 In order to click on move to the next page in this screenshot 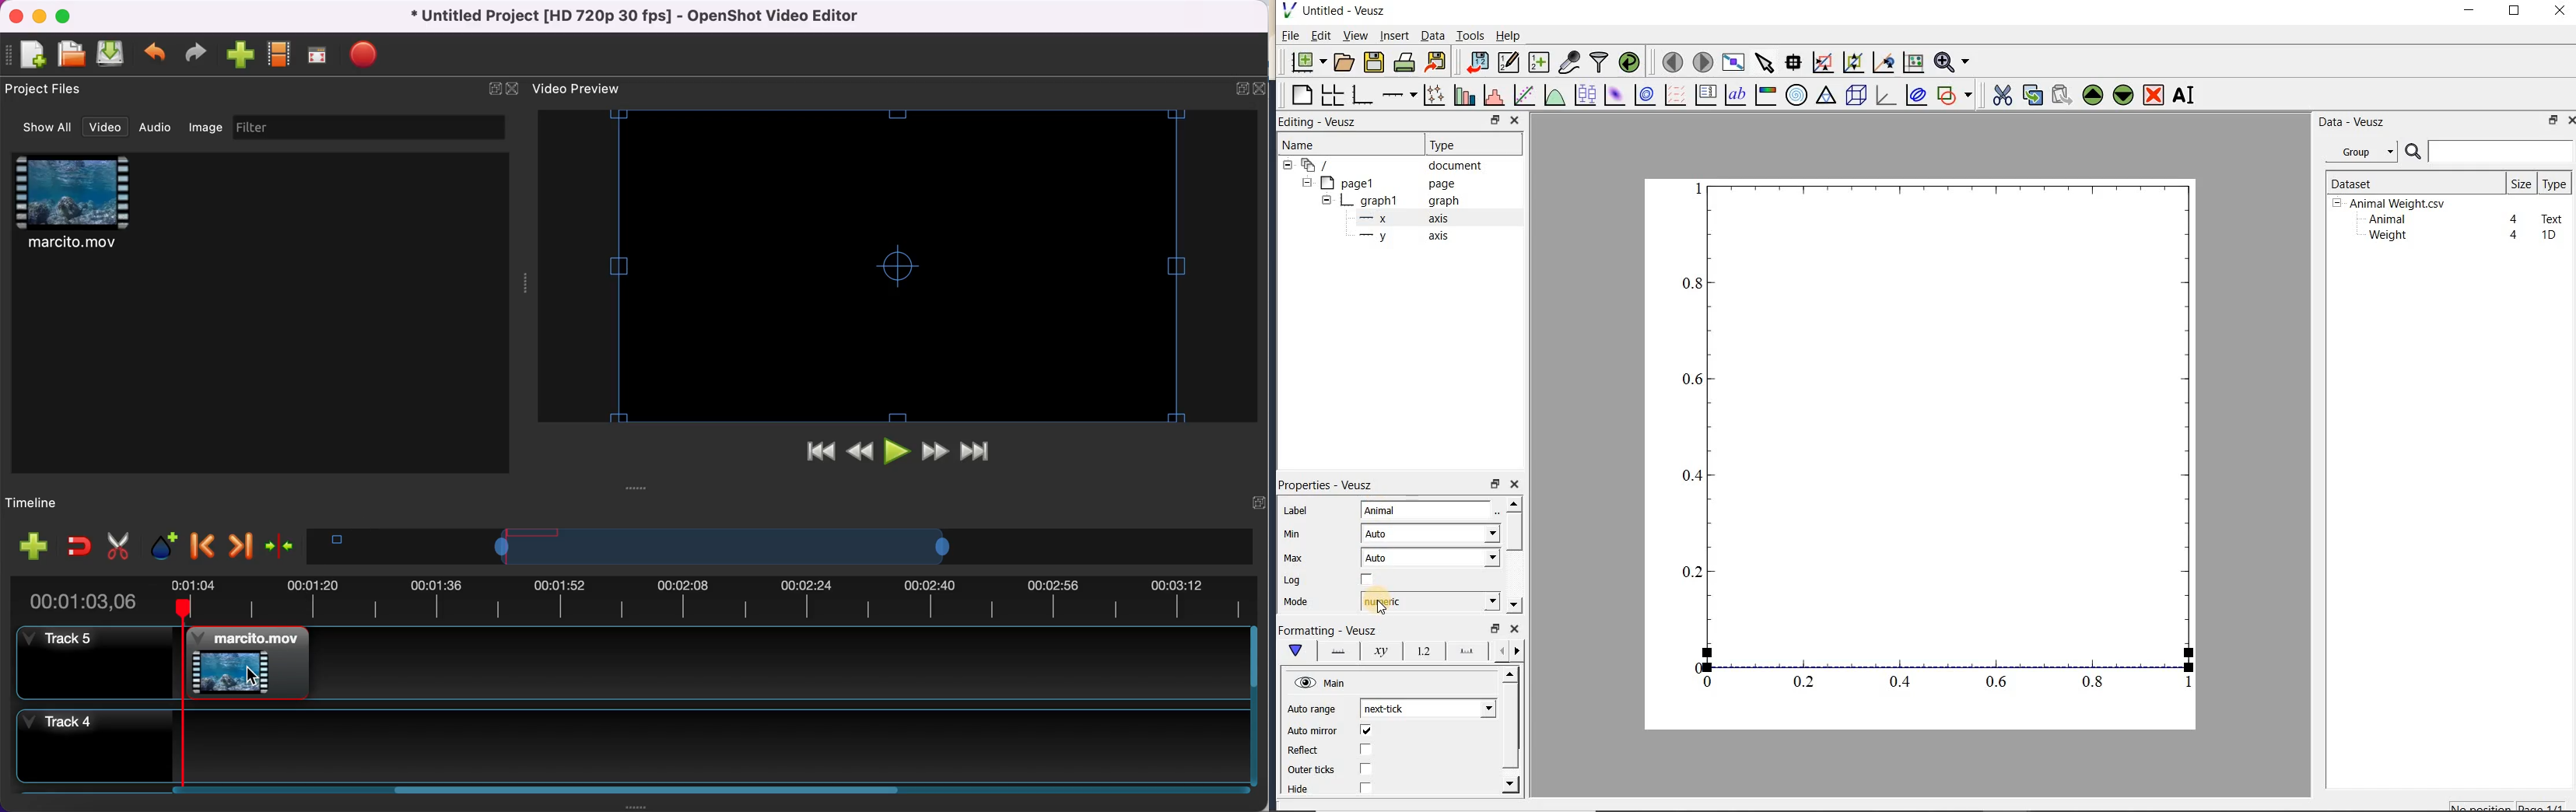, I will do `click(1702, 61)`.